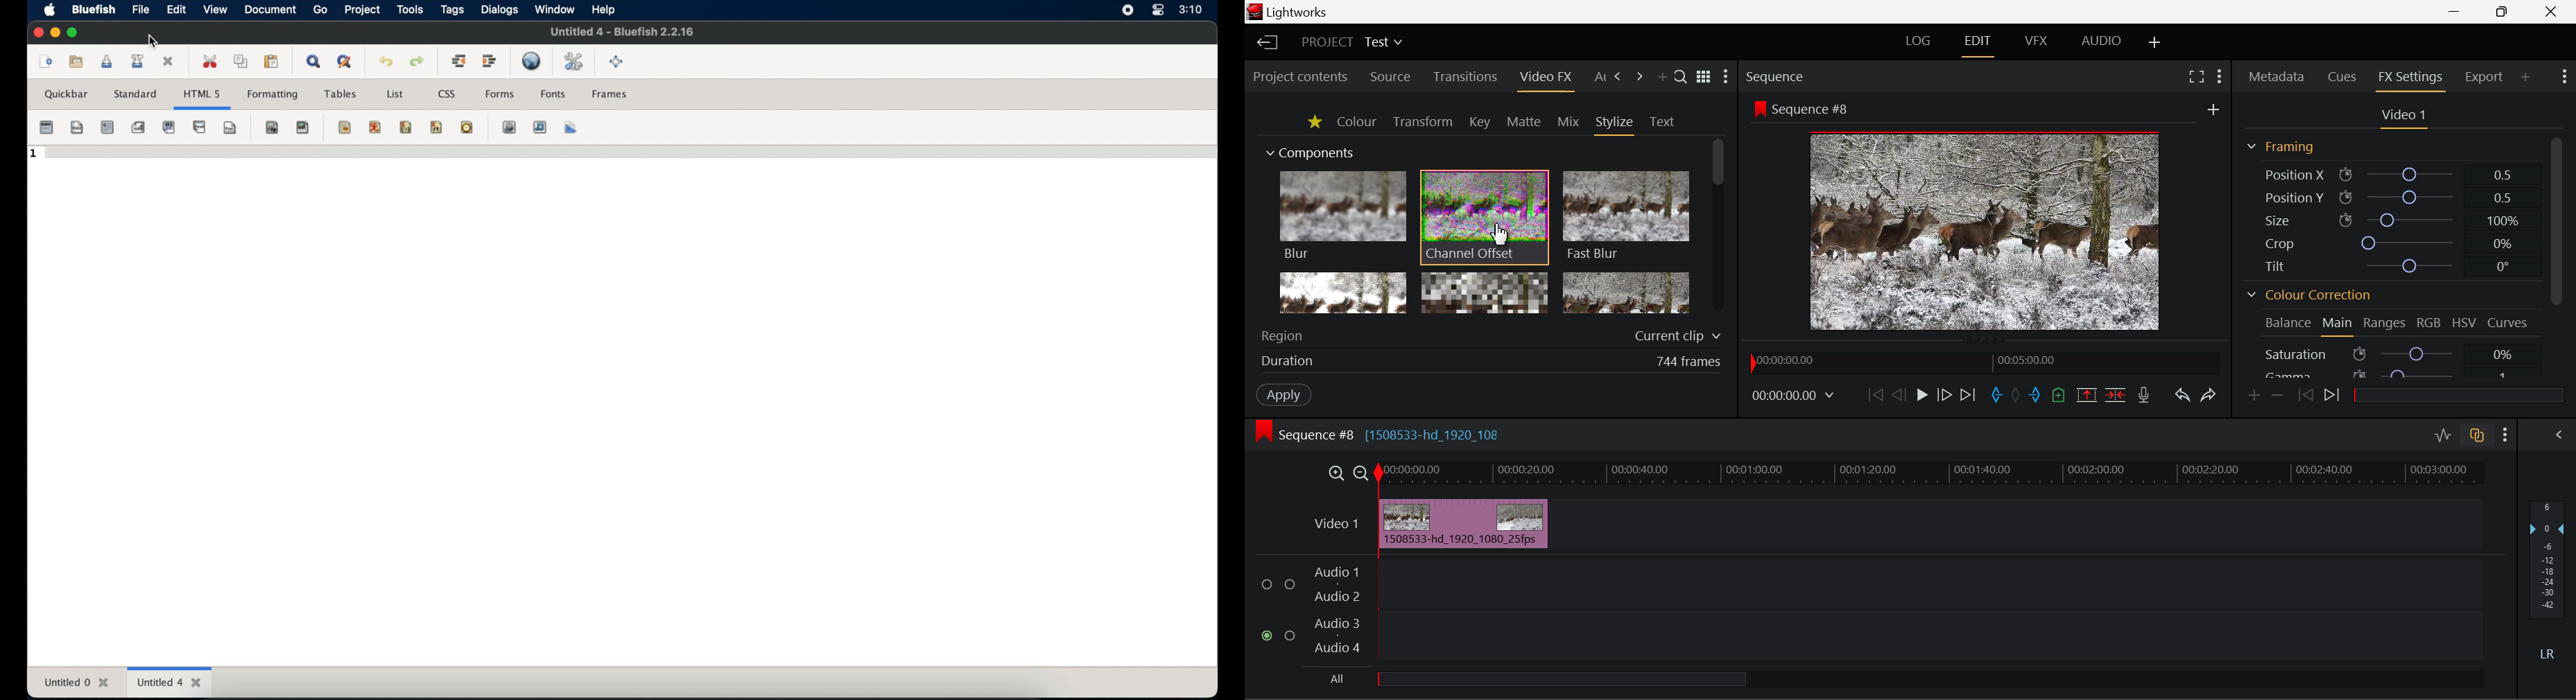 This screenshot has height=700, width=2576. What do you see at coordinates (1524, 123) in the screenshot?
I see `Matte` at bounding box center [1524, 123].